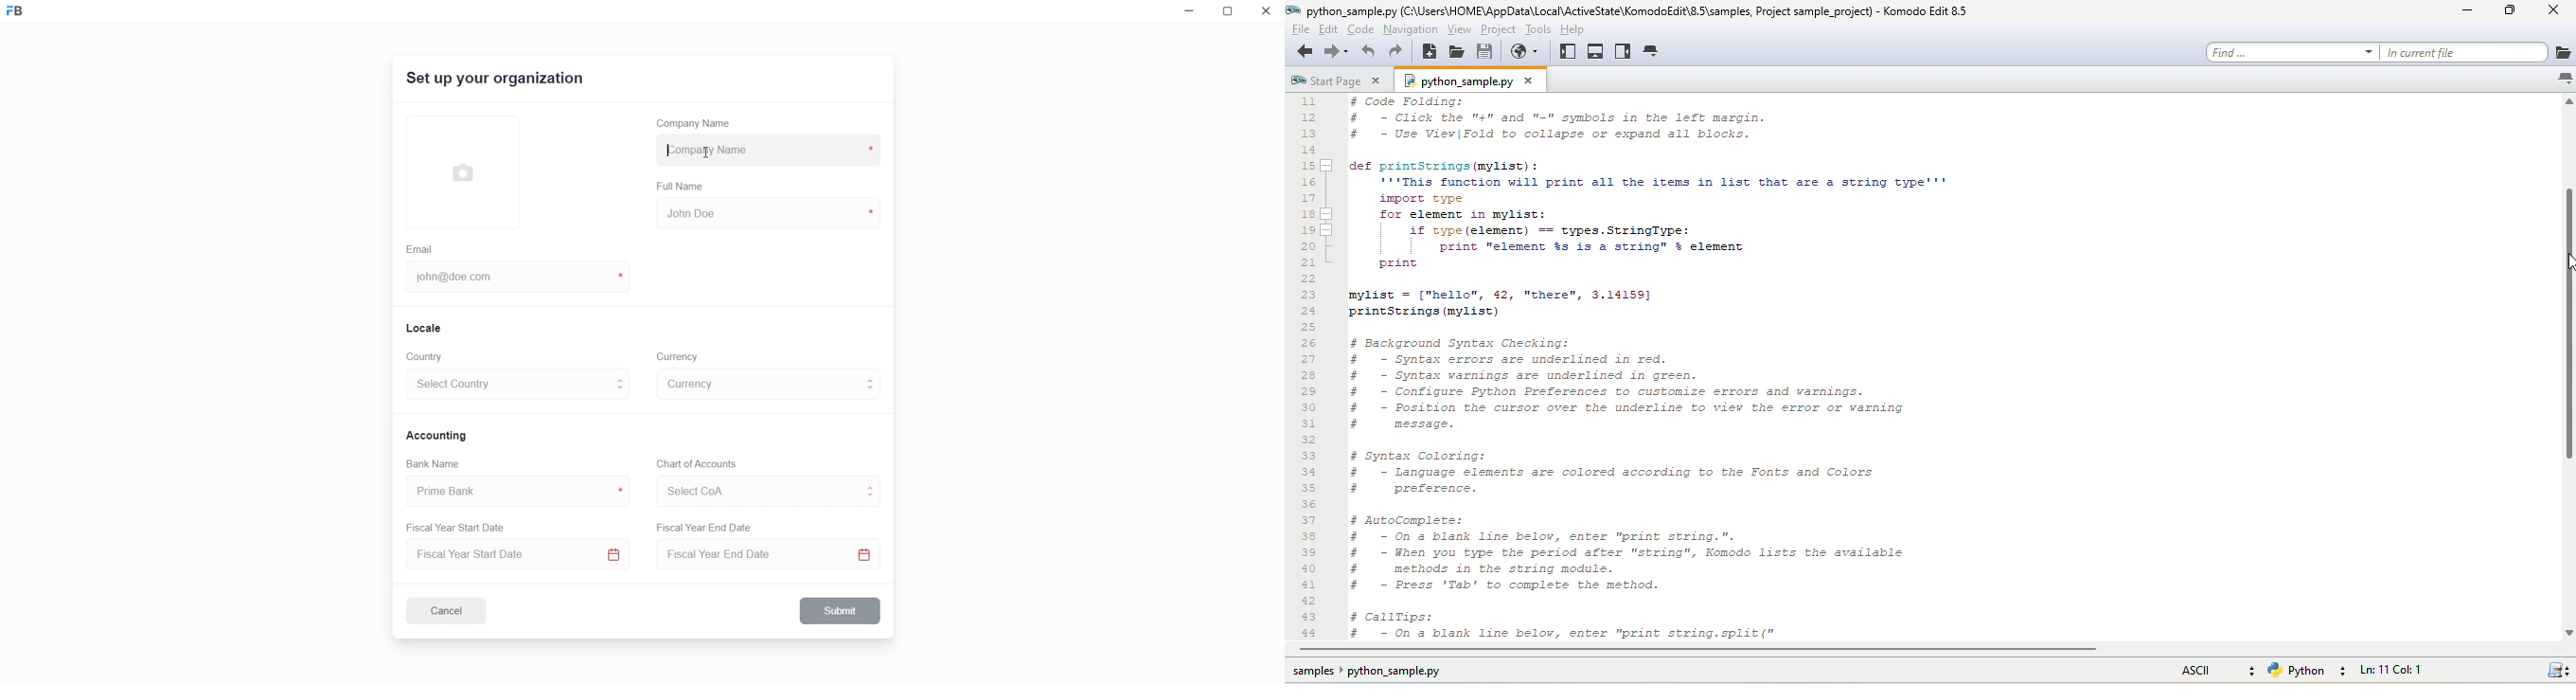 This screenshot has height=700, width=2576. What do you see at coordinates (682, 186) in the screenshot?
I see `Full Name` at bounding box center [682, 186].